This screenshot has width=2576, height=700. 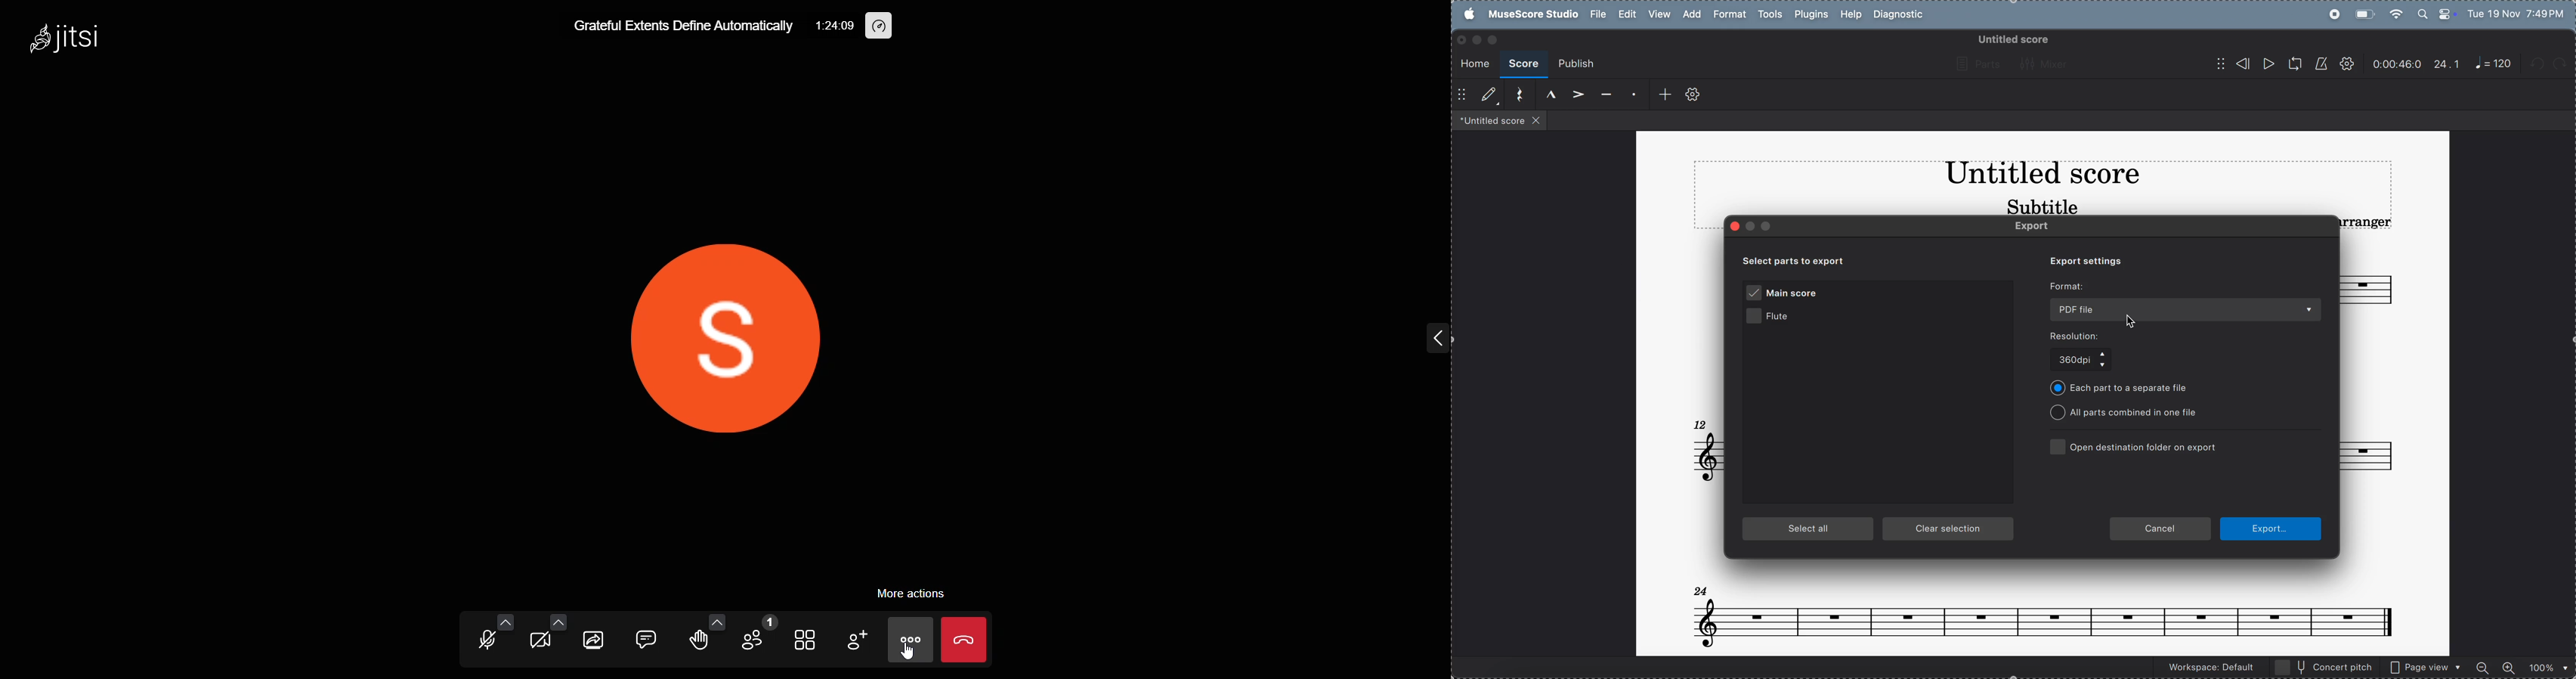 What do you see at coordinates (1495, 40) in the screenshot?
I see `maximize` at bounding box center [1495, 40].